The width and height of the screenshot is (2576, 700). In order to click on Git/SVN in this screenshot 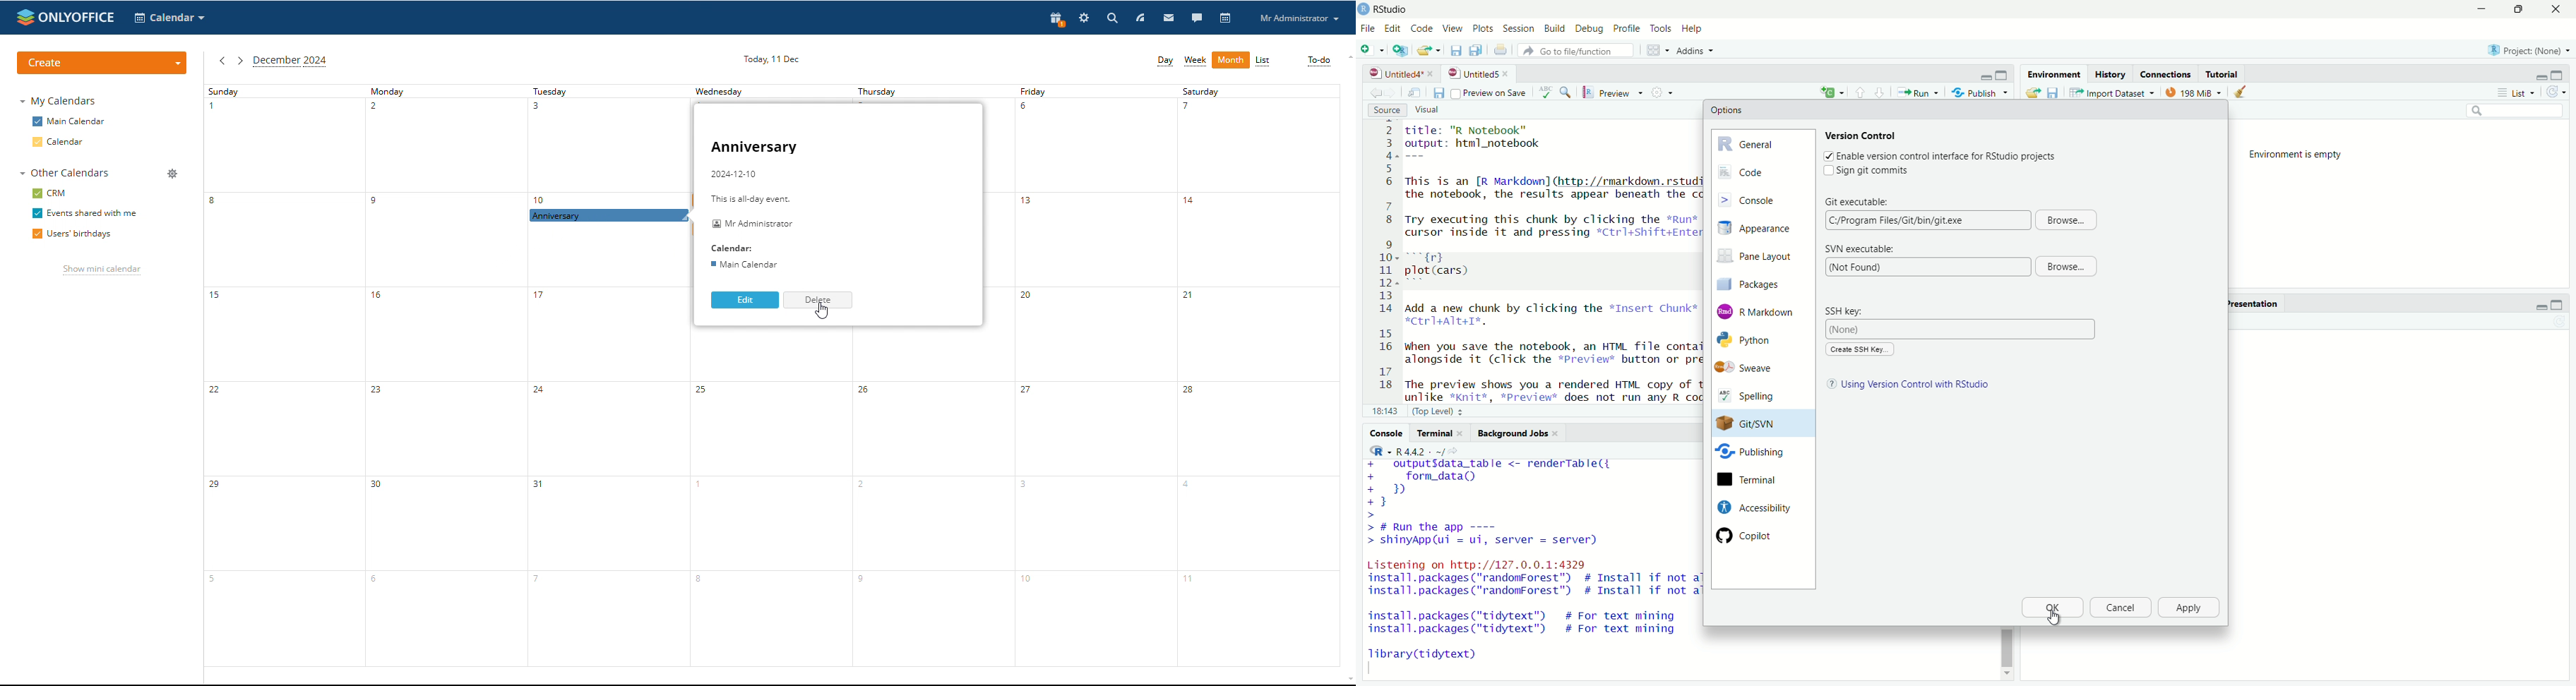, I will do `click(1751, 424)`.